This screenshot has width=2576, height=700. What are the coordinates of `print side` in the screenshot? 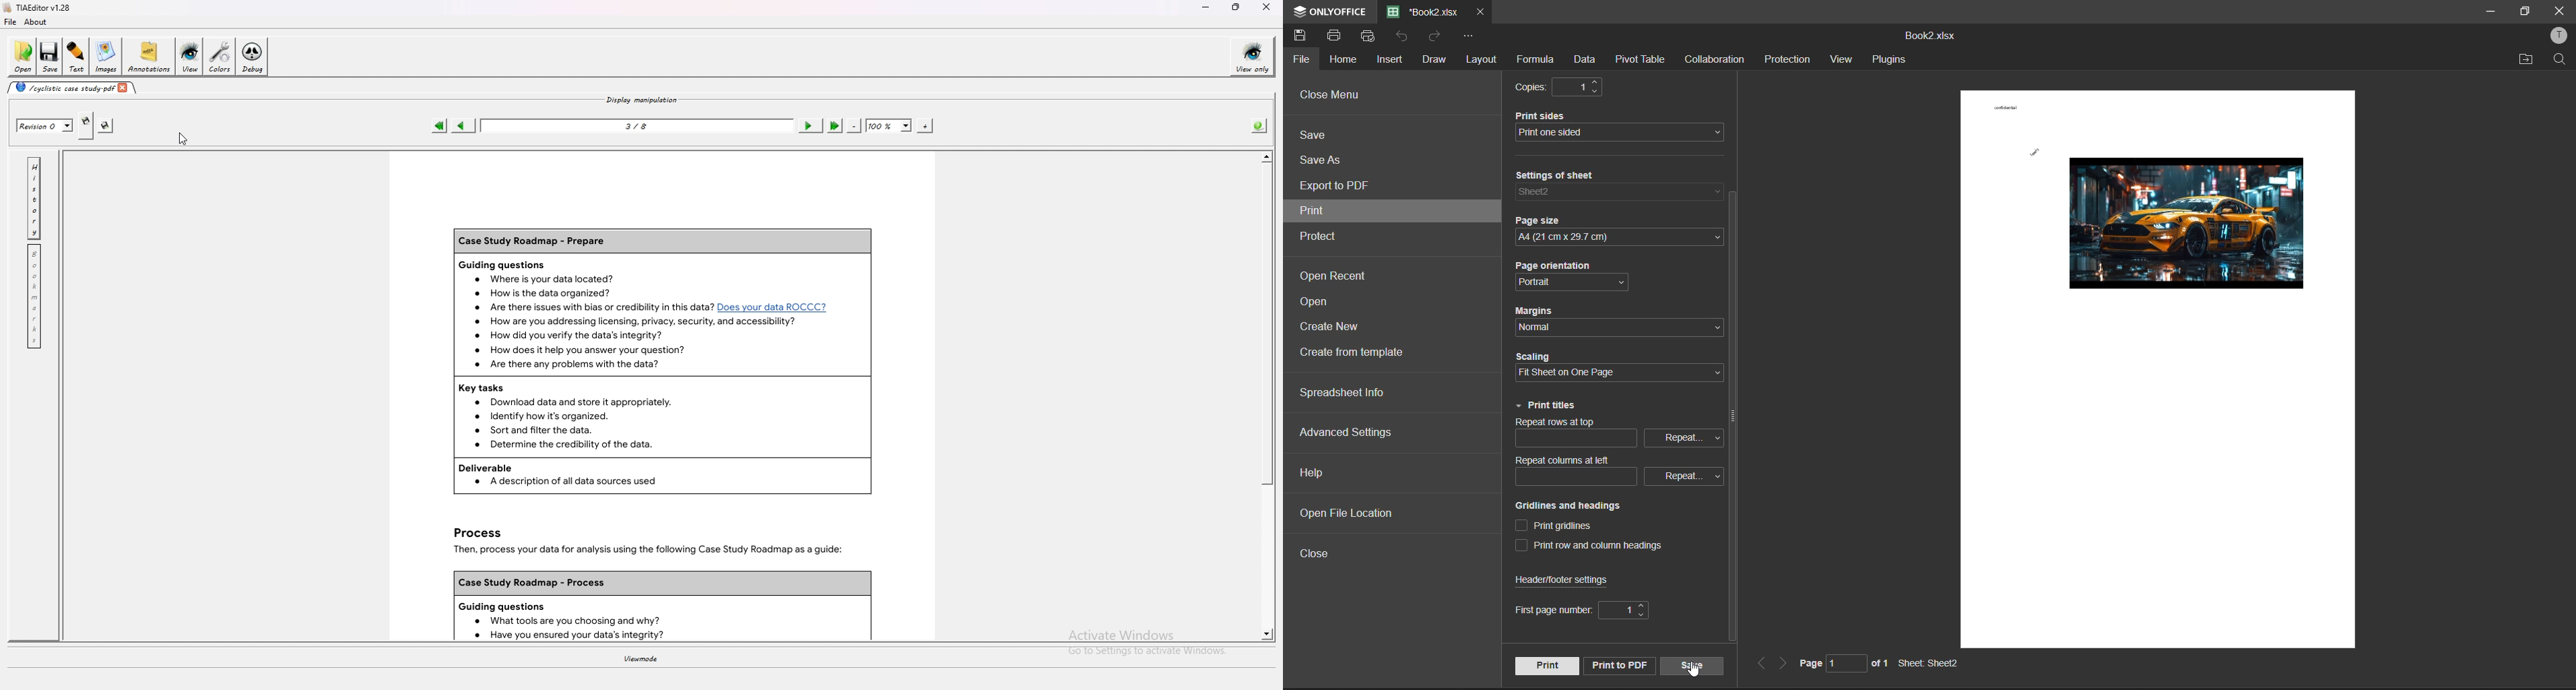 It's located at (1622, 126).